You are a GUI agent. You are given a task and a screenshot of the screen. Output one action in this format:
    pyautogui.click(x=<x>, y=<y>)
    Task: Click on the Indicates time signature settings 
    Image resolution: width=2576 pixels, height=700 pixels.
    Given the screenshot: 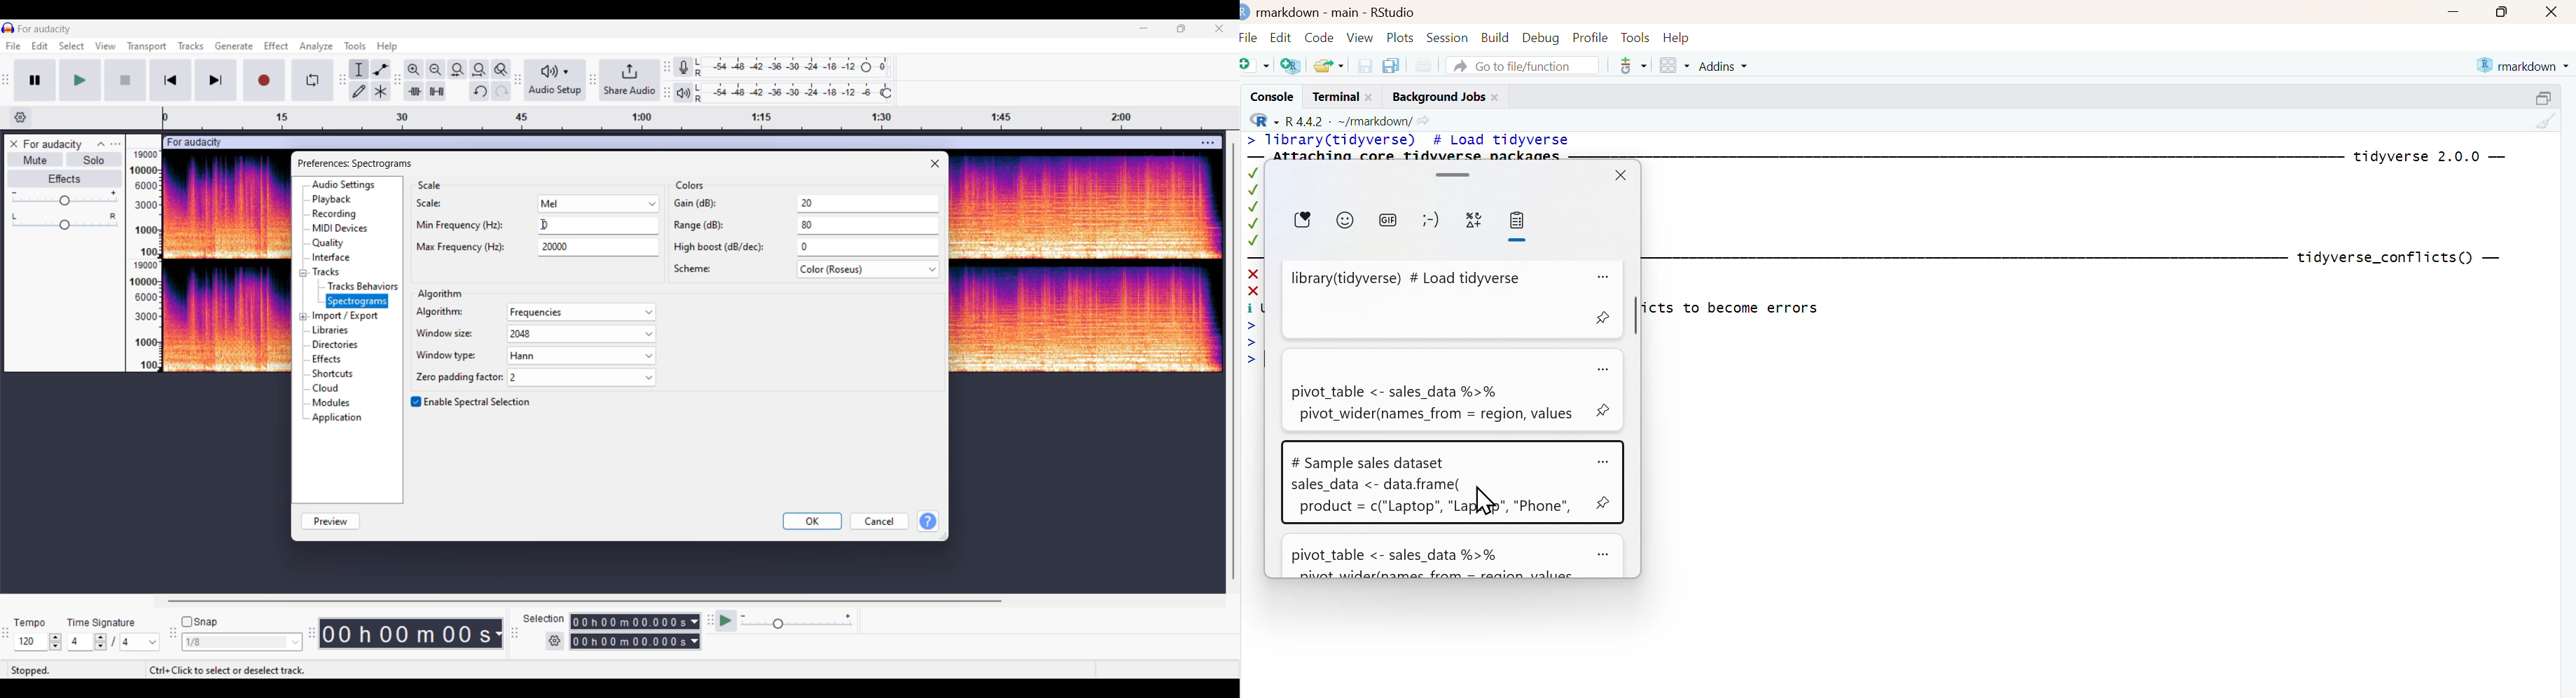 What is the action you would take?
    pyautogui.click(x=101, y=623)
    